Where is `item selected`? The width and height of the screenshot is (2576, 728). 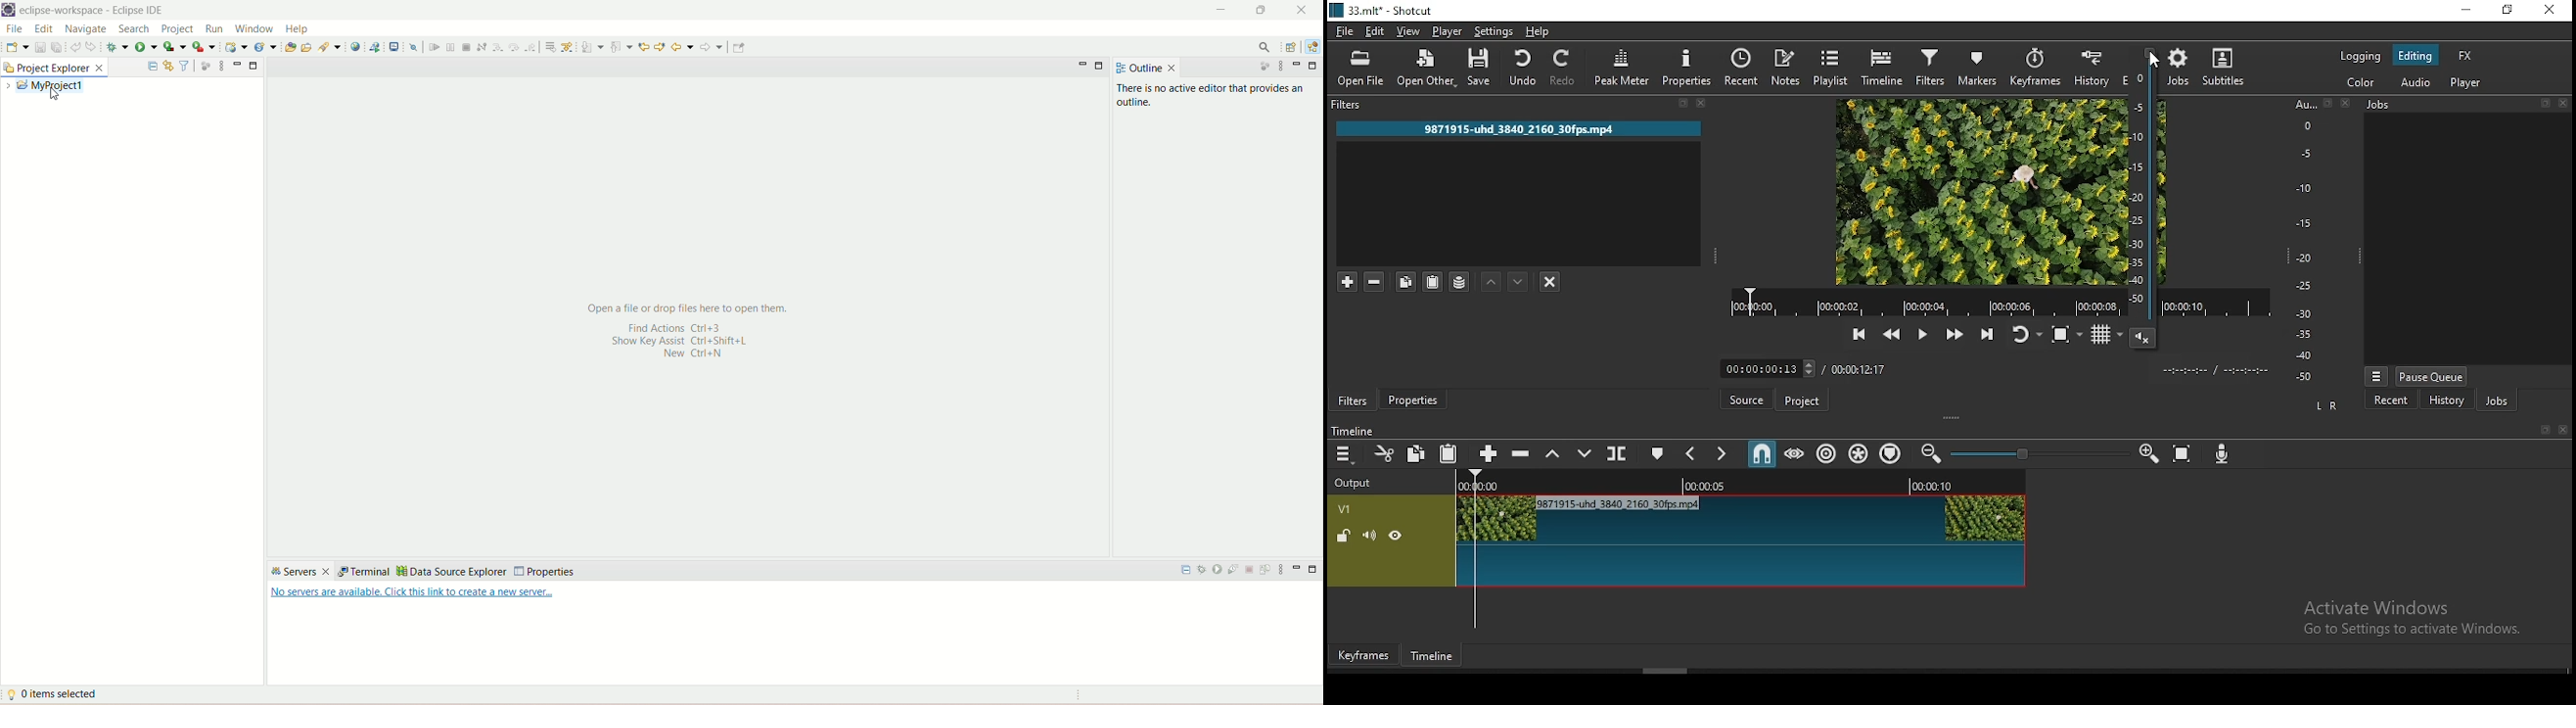 item selected is located at coordinates (54, 694).